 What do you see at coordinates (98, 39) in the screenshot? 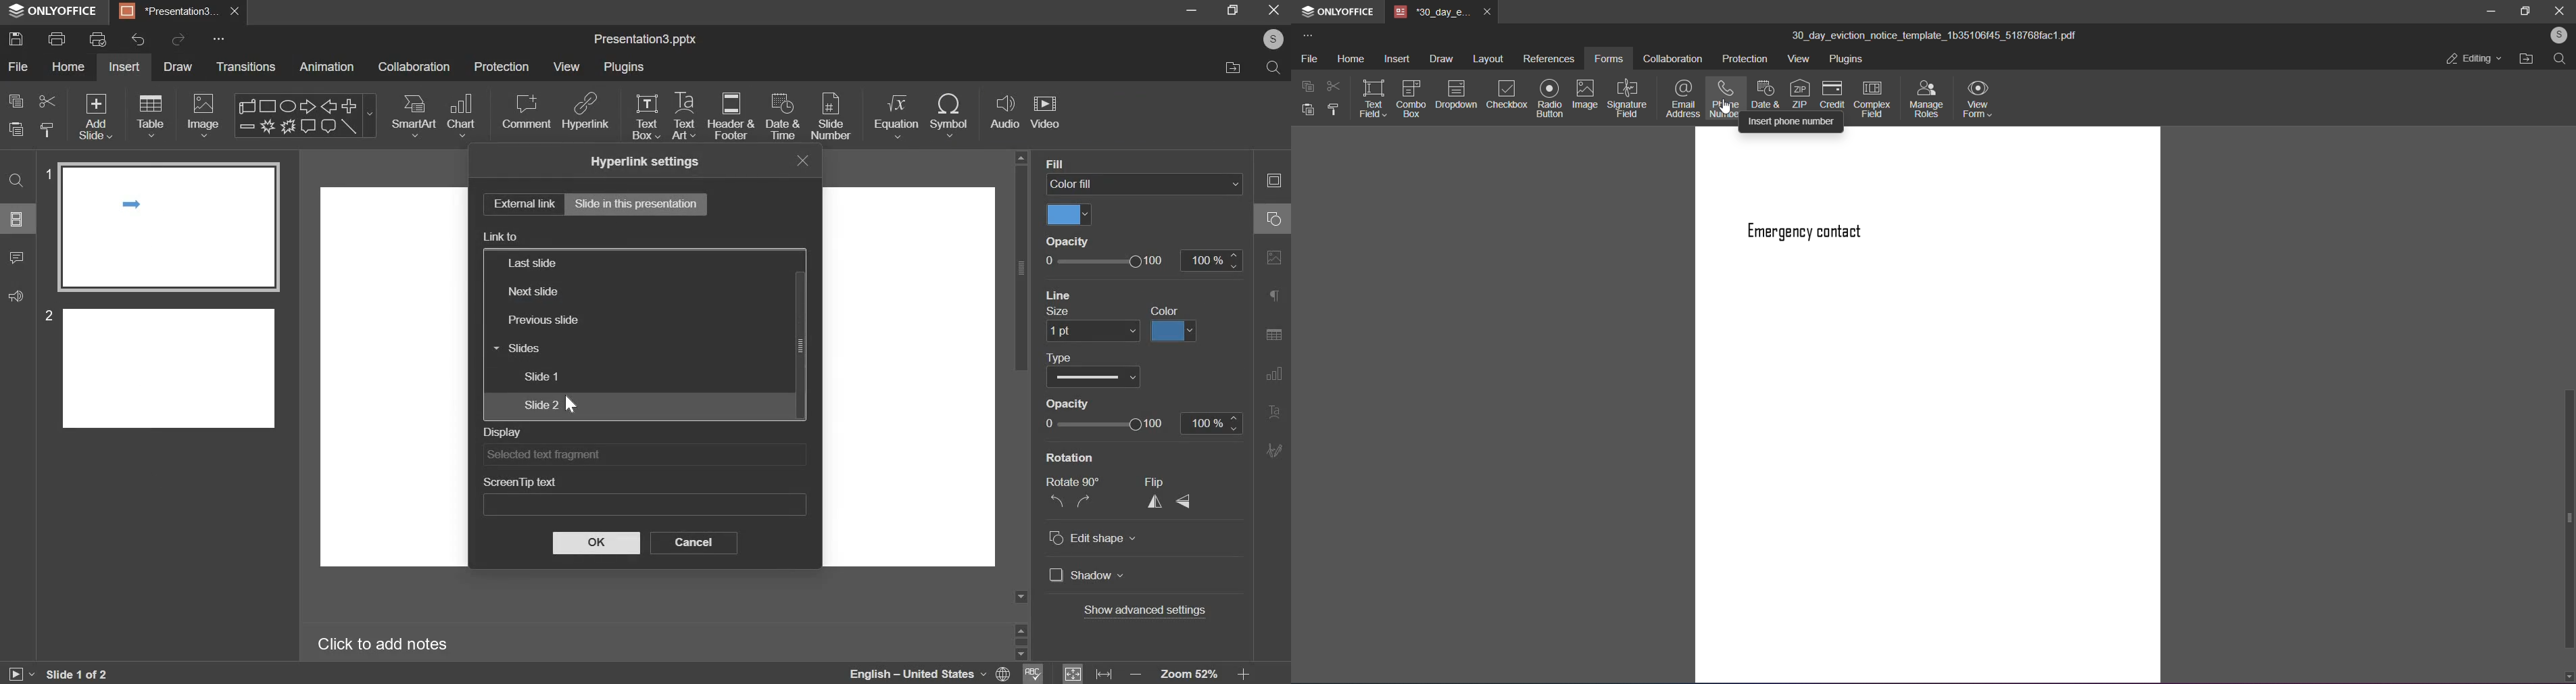
I see `print preview` at bounding box center [98, 39].